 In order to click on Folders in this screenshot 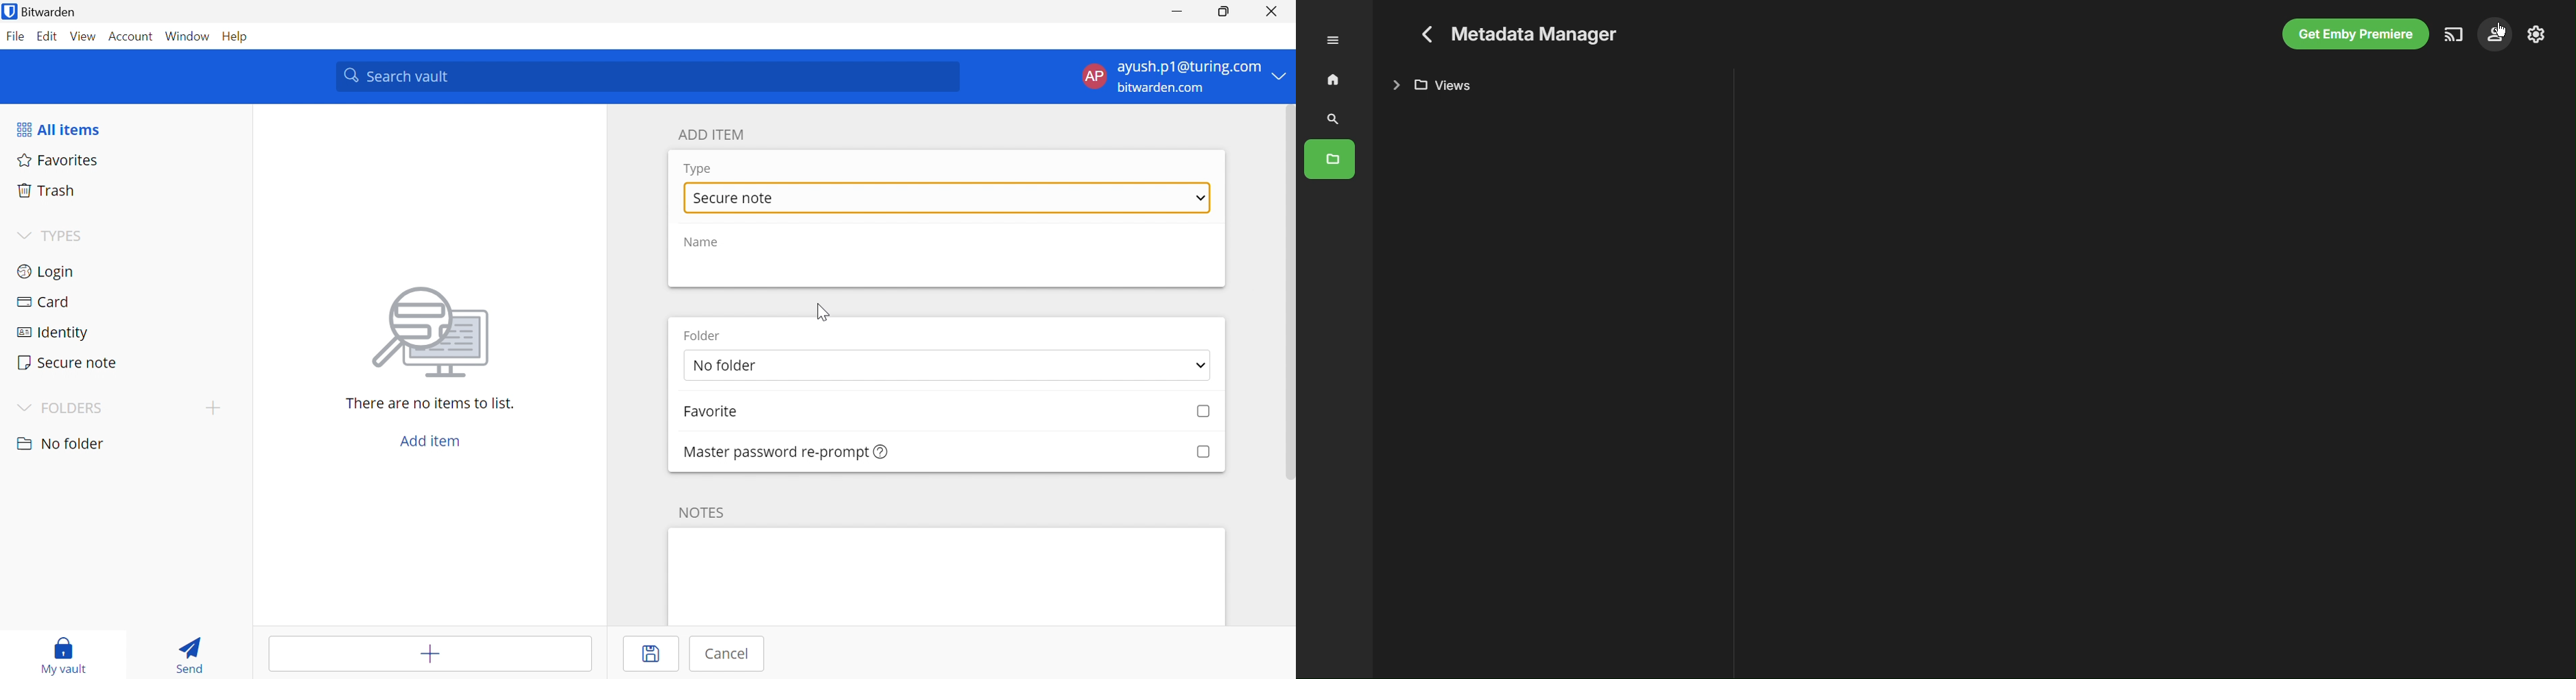, I will do `click(1332, 157)`.